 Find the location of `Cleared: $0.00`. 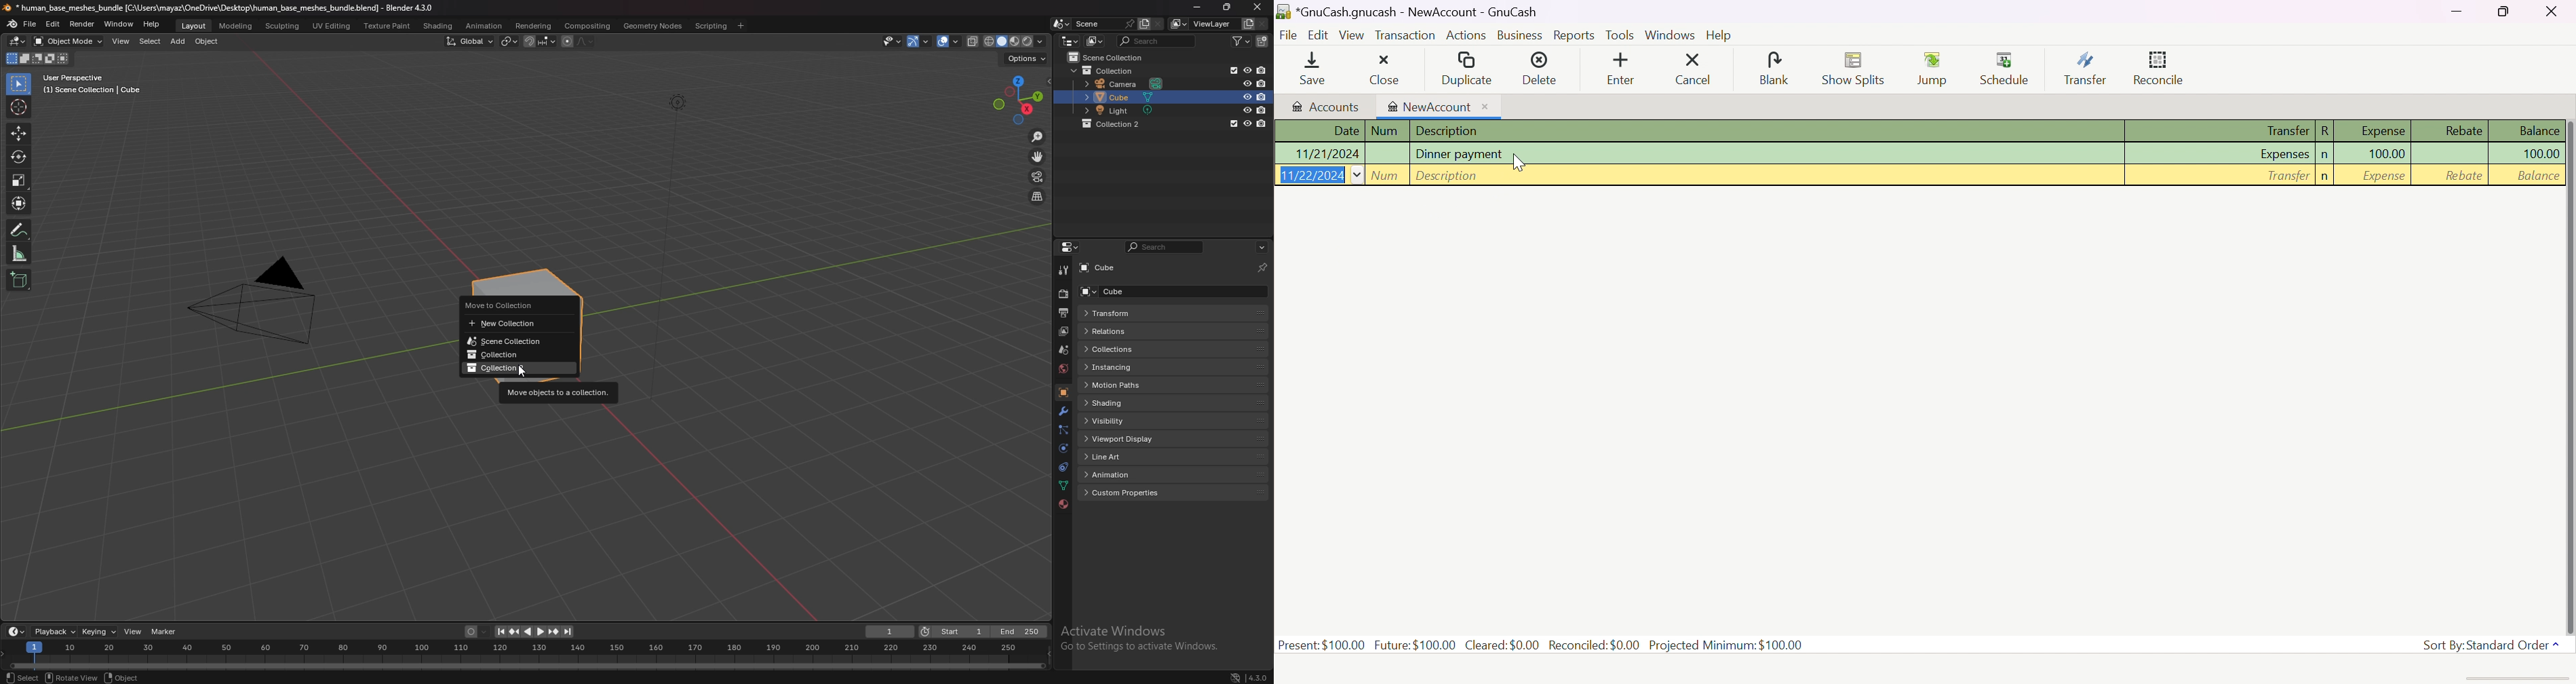

Cleared: $0.00 is located at coordinates (1504, 644).